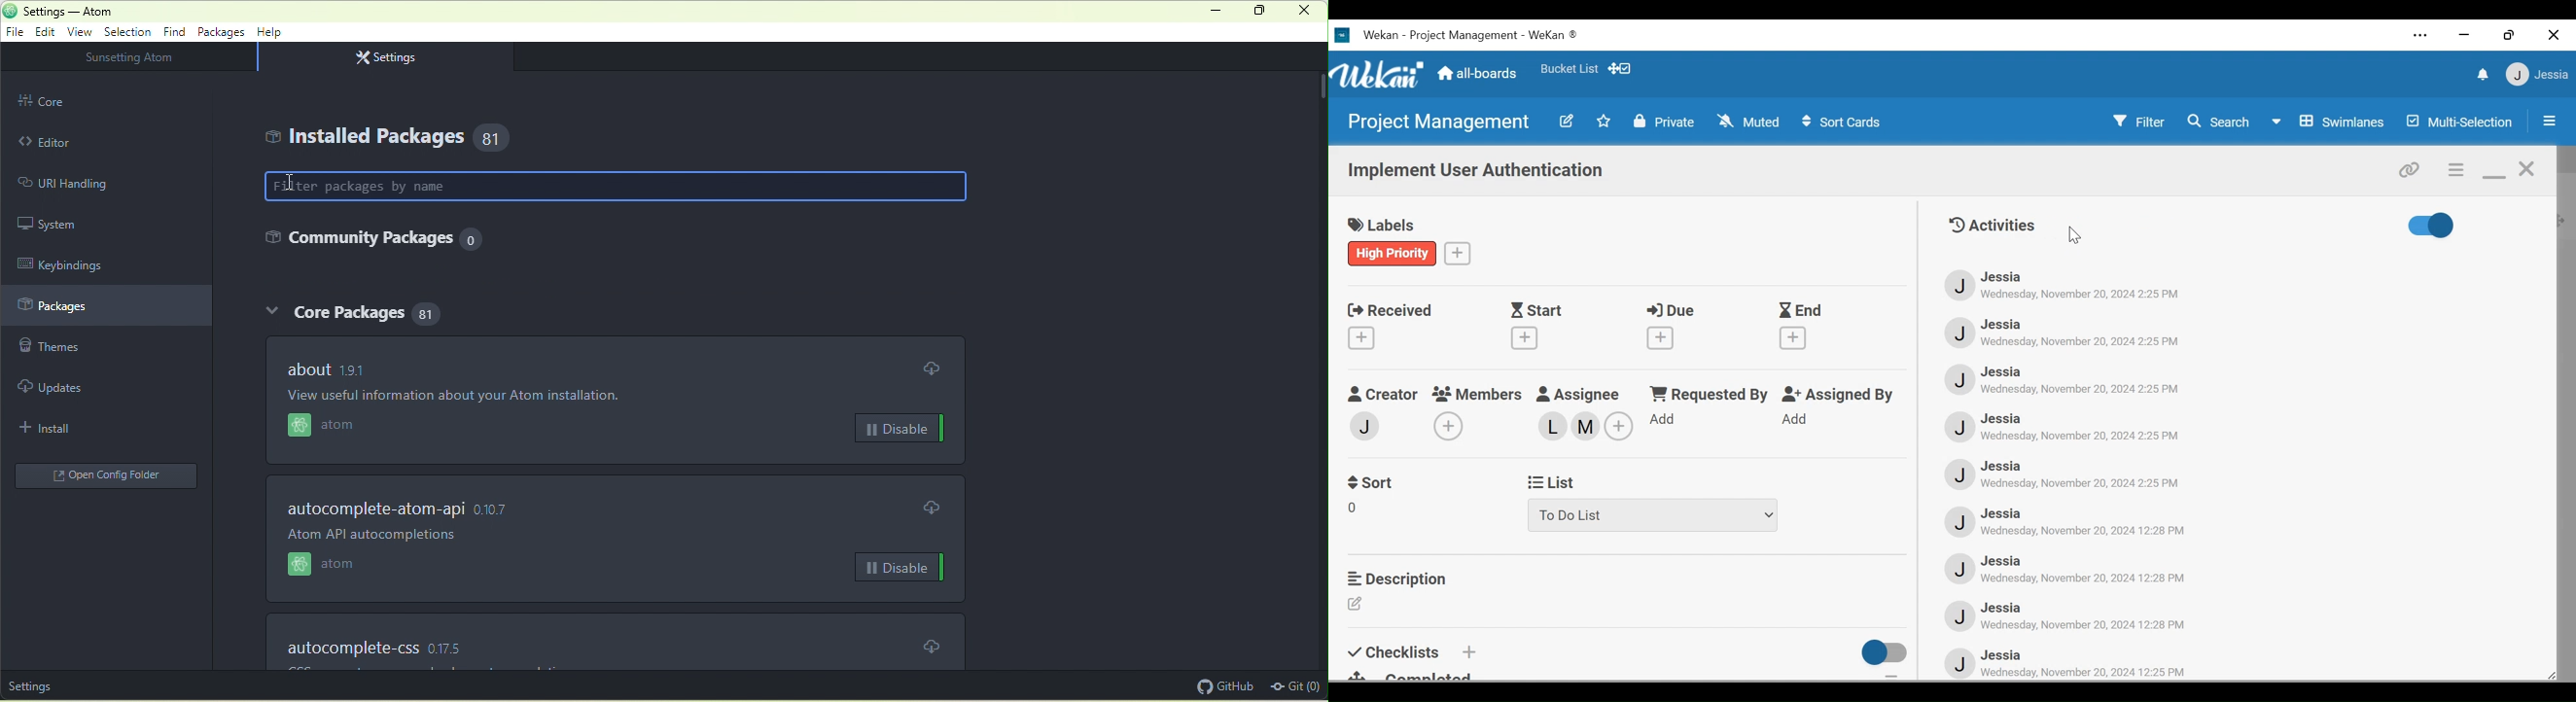  Describe the element at coordinates (71, 387) in the screenshot. I see `updates` at that location.